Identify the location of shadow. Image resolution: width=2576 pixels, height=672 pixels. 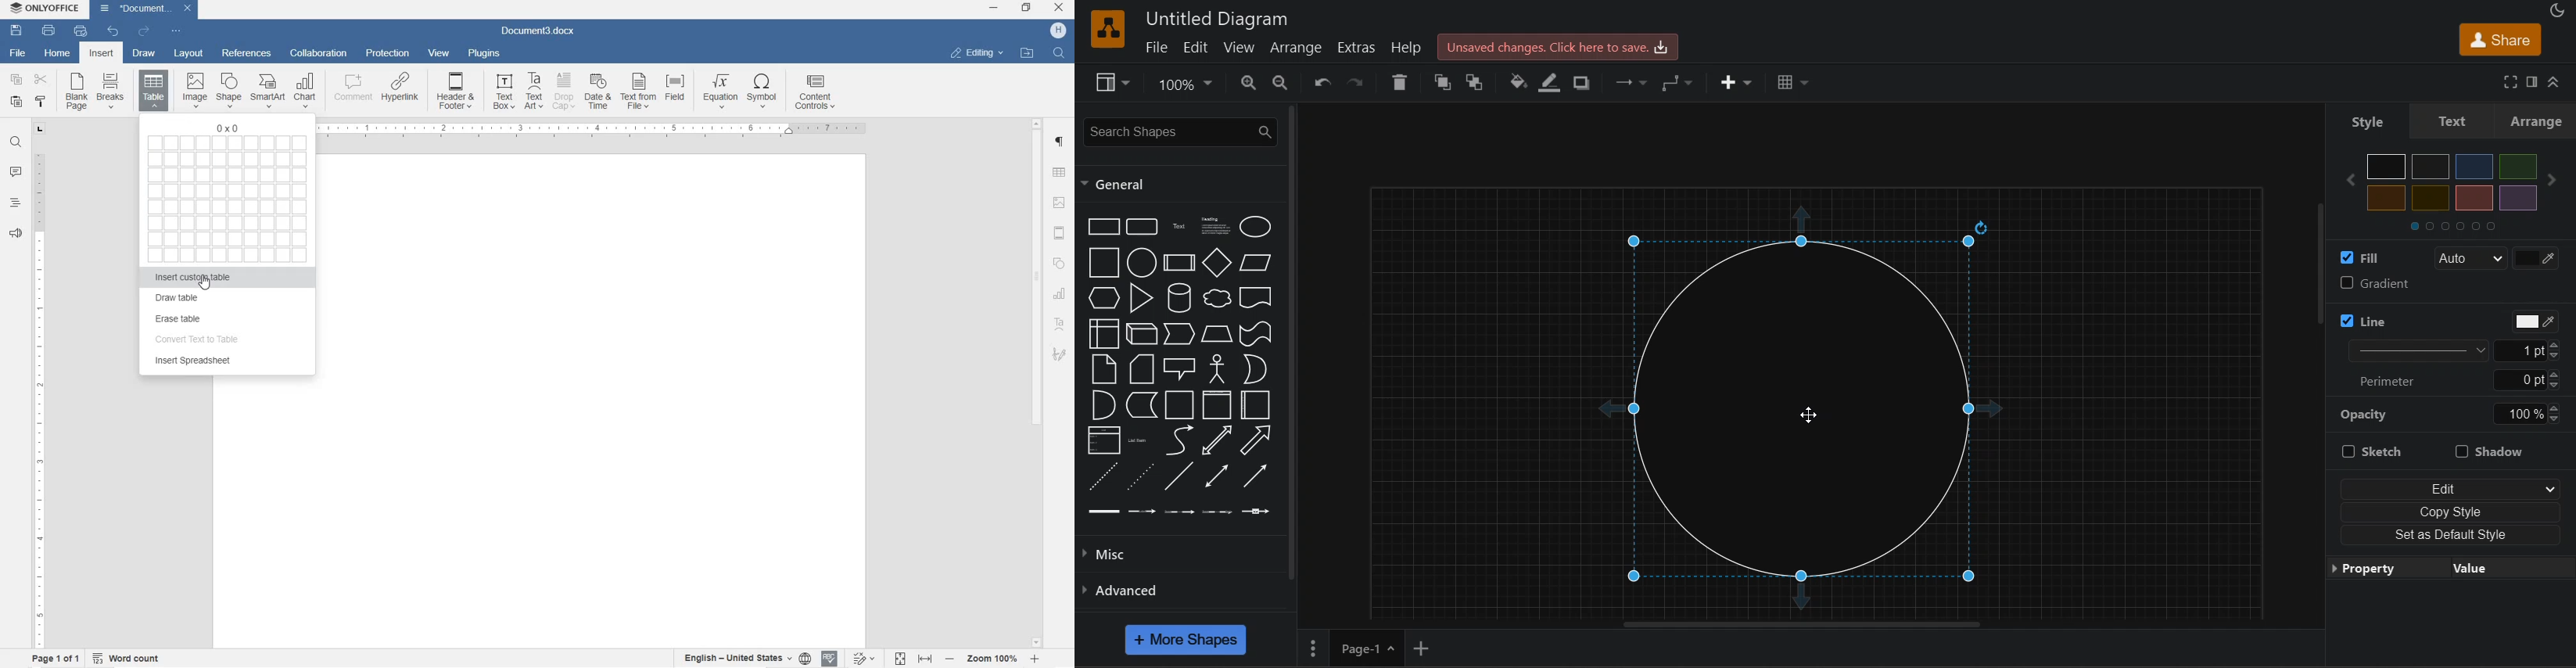
(2512, 452).